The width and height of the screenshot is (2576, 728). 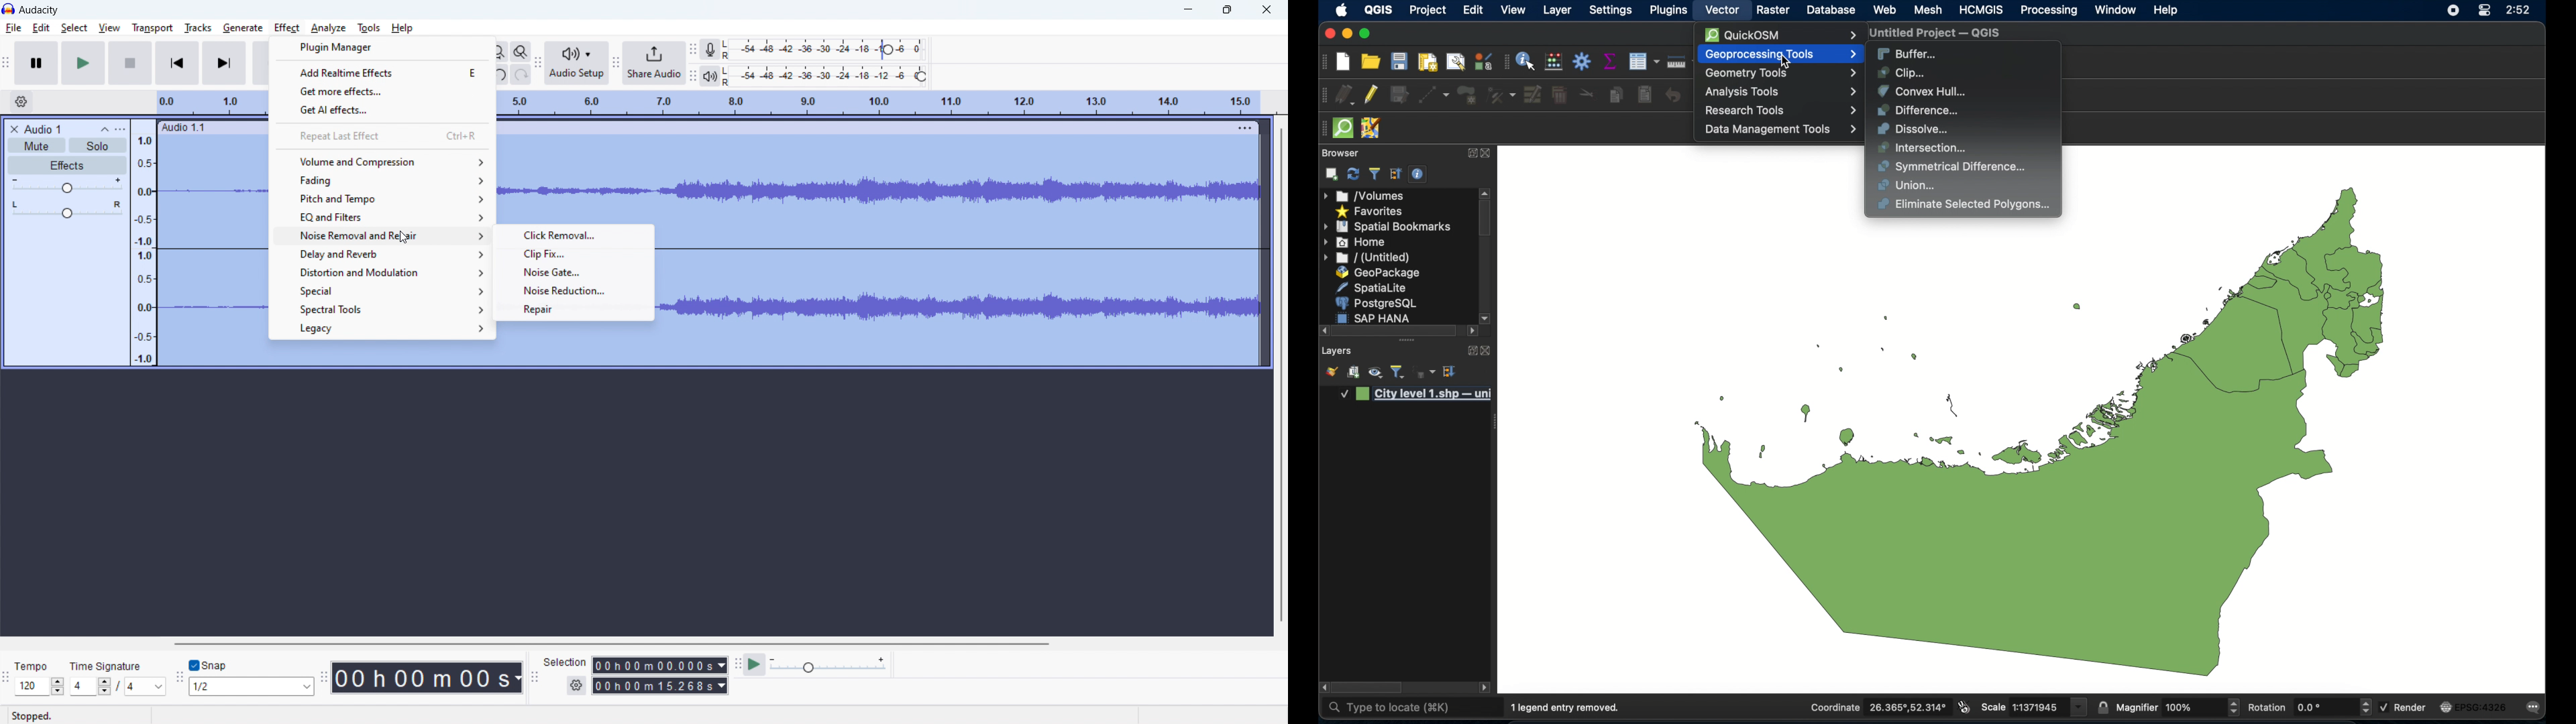 What do you see at coordinates (176, 63) in the screenshot?
I see `skip to start` at bounding box center [176, 63].